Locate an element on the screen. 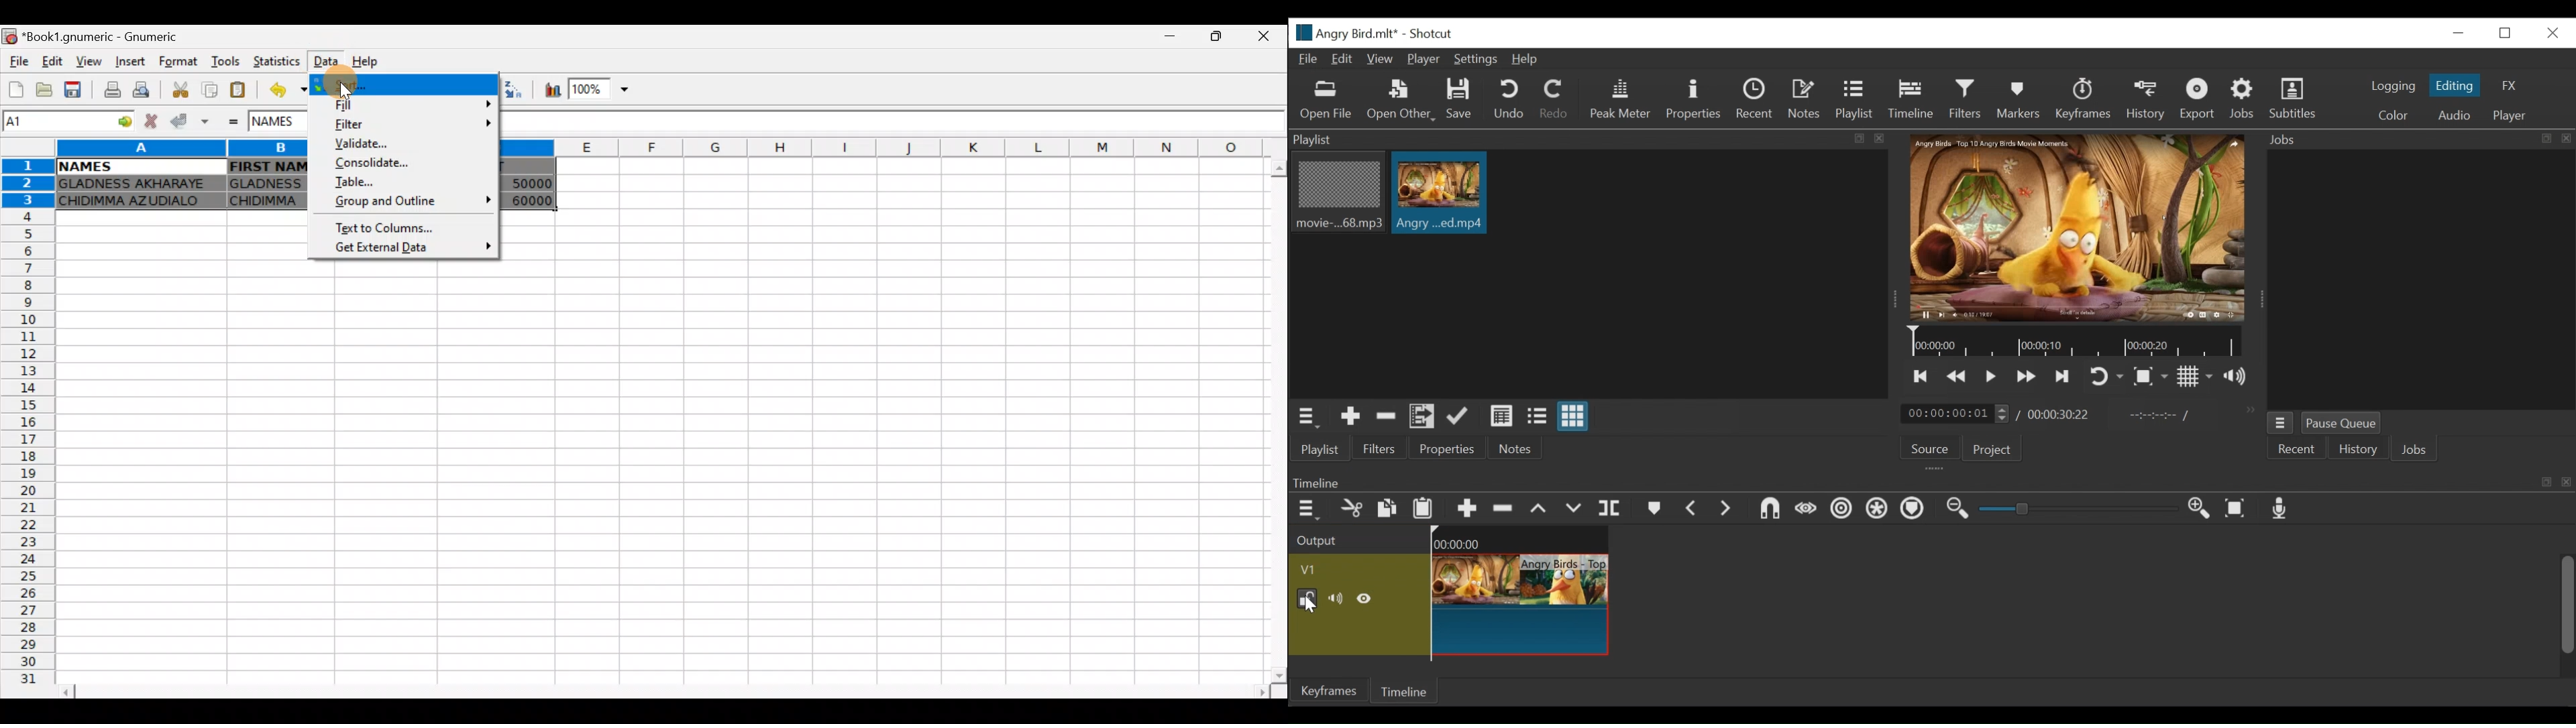 The image size is (2576, 728). Next Marker is located at coordinates (1727, 510).